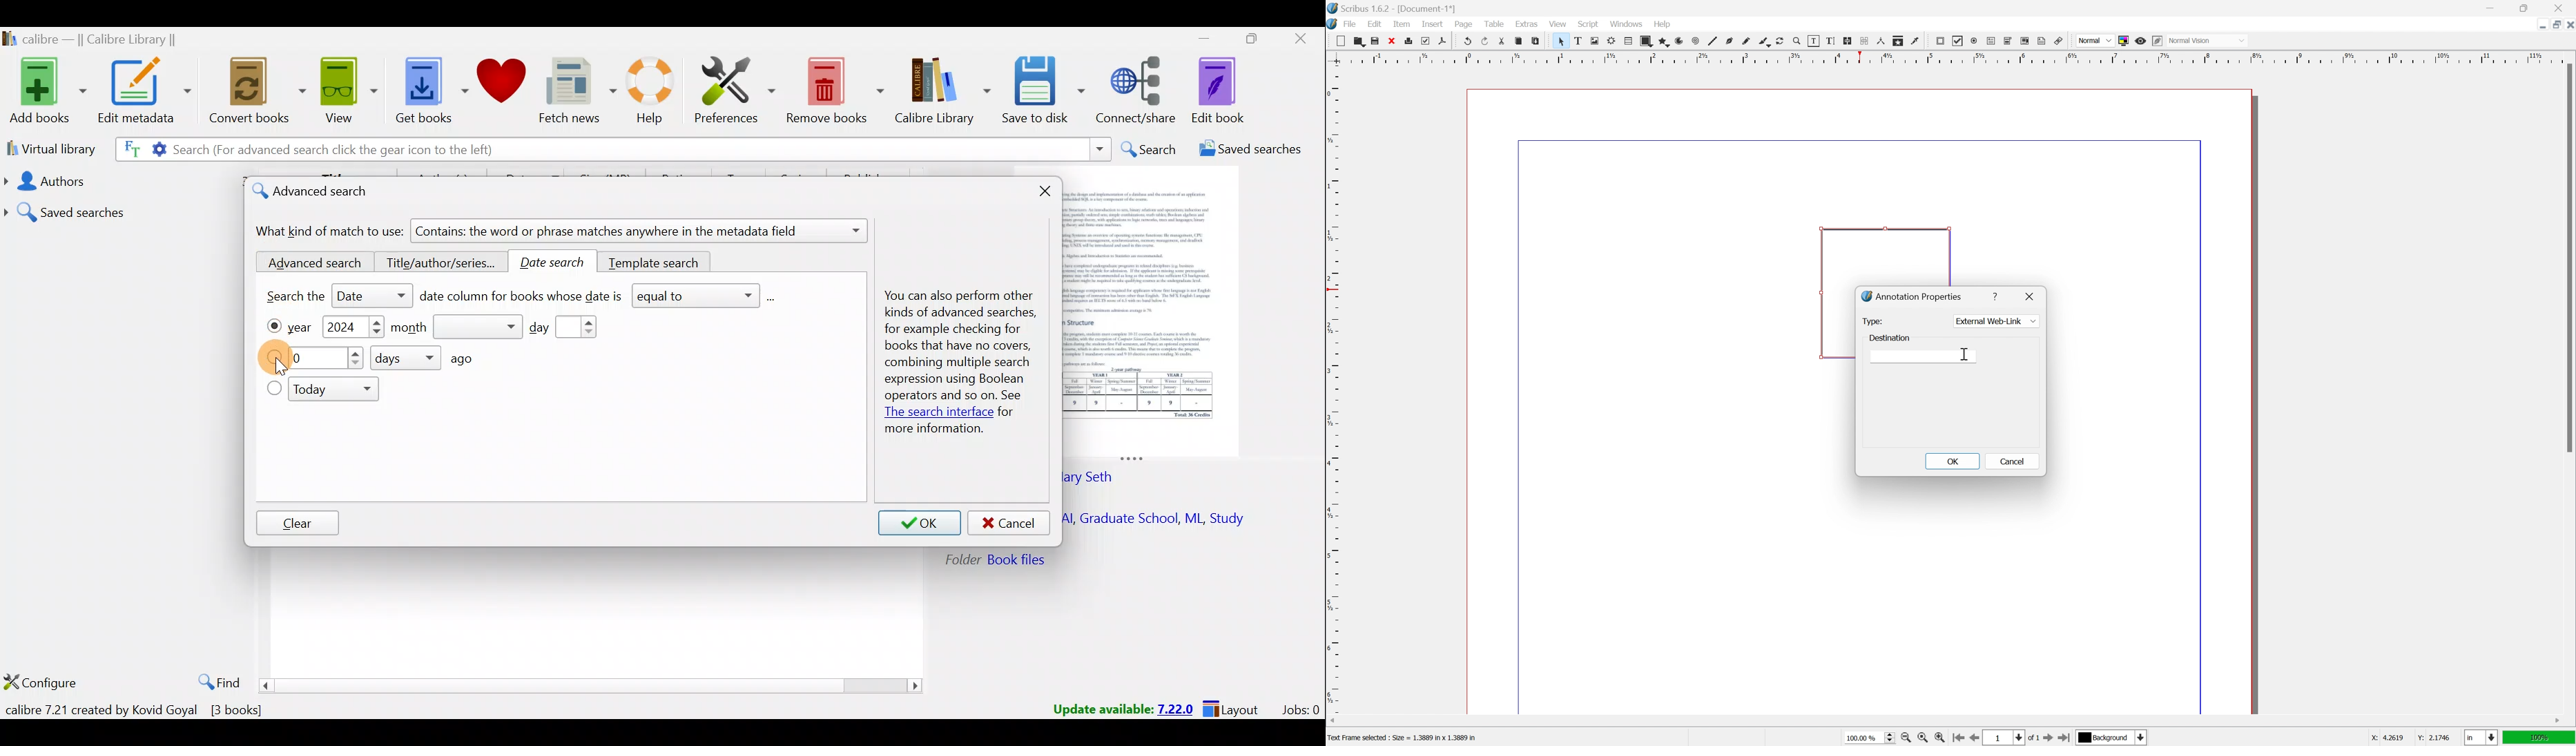  Describe the element at coordinates (1502, 41) in the screenshot. I see `cut` at that location.